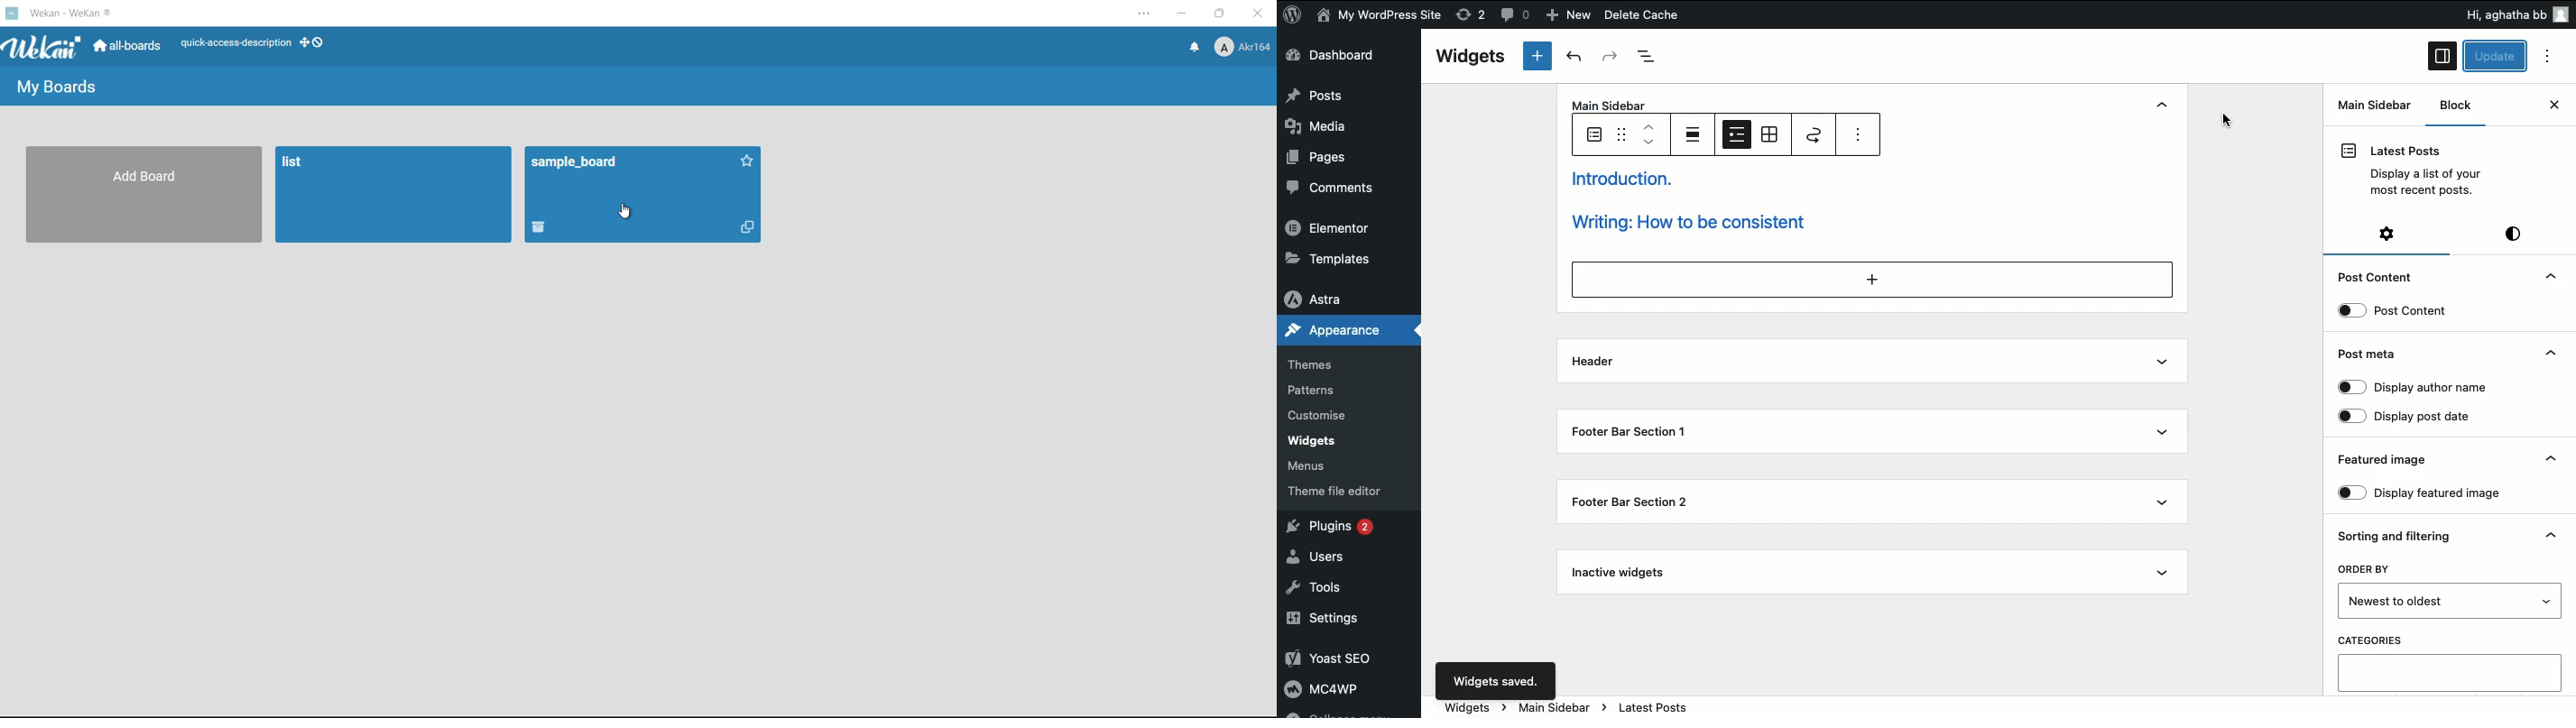 This screenshot has height=728, width=2576. Describe the element at coordinates (1331, 255) in the screenshot. I see `»Templates` at that location.